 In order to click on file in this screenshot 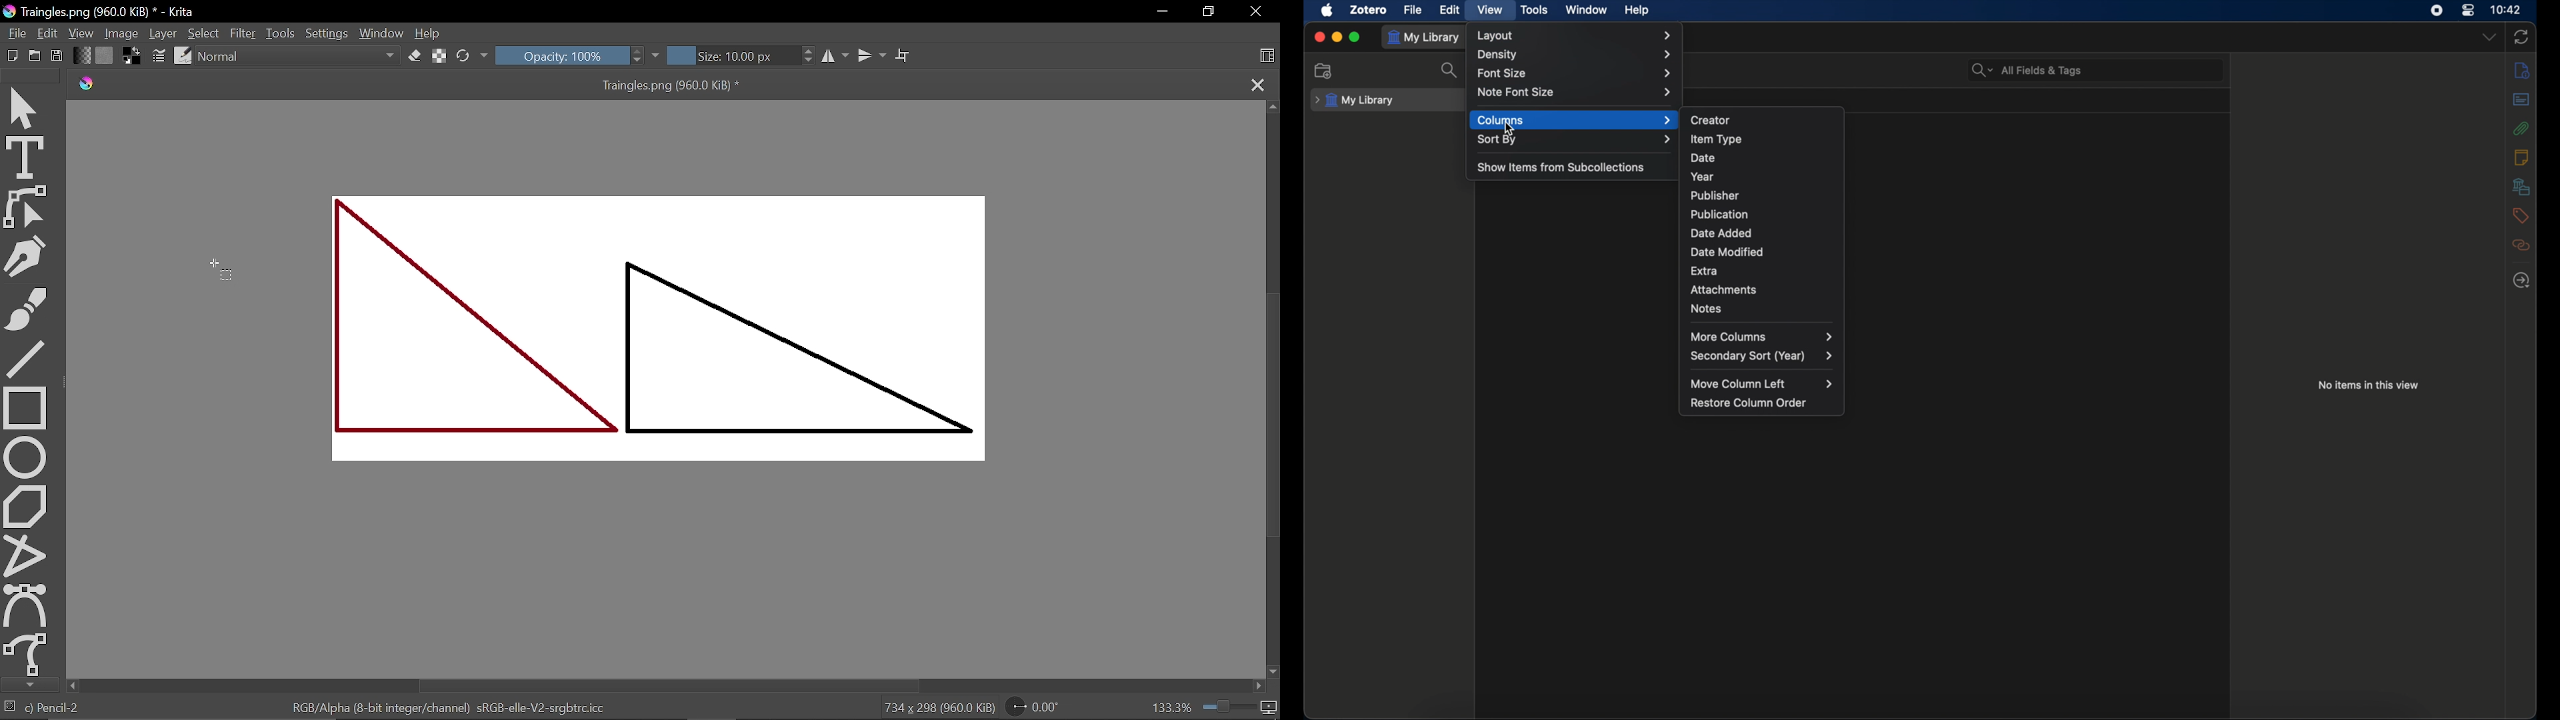, I will do `click(1413, 10)`.